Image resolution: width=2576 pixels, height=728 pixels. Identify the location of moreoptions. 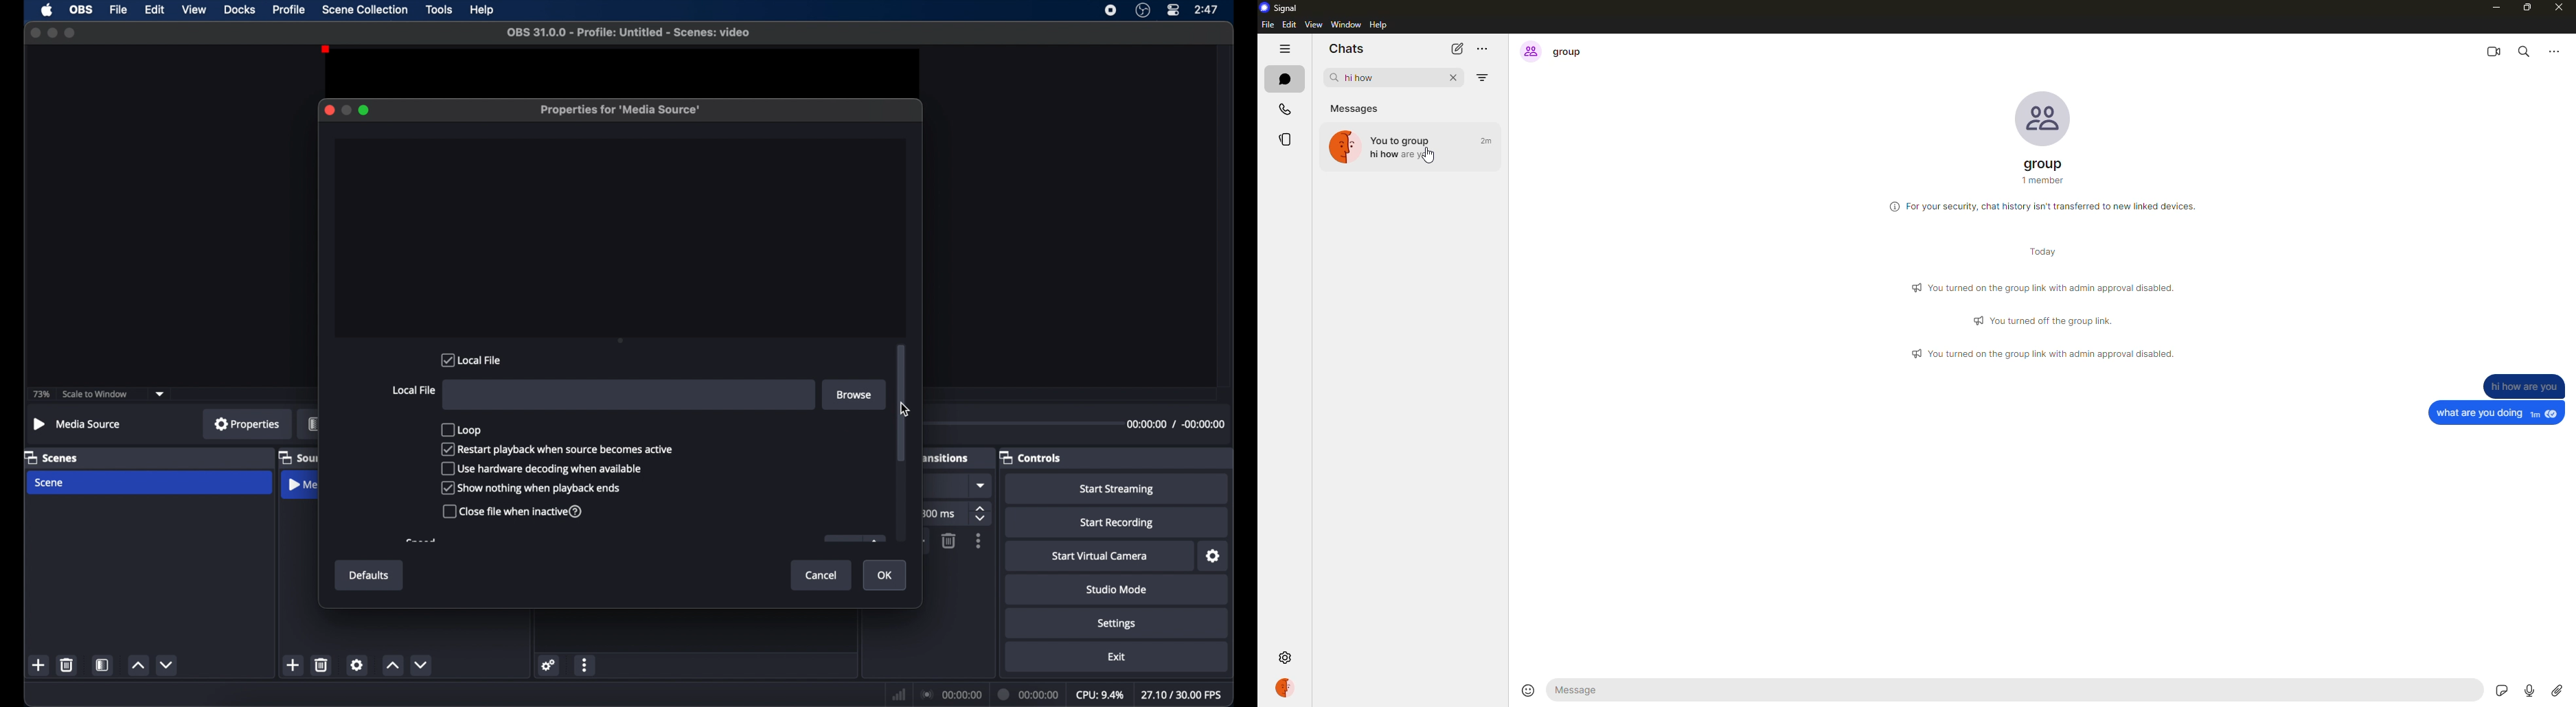
(979, 541).